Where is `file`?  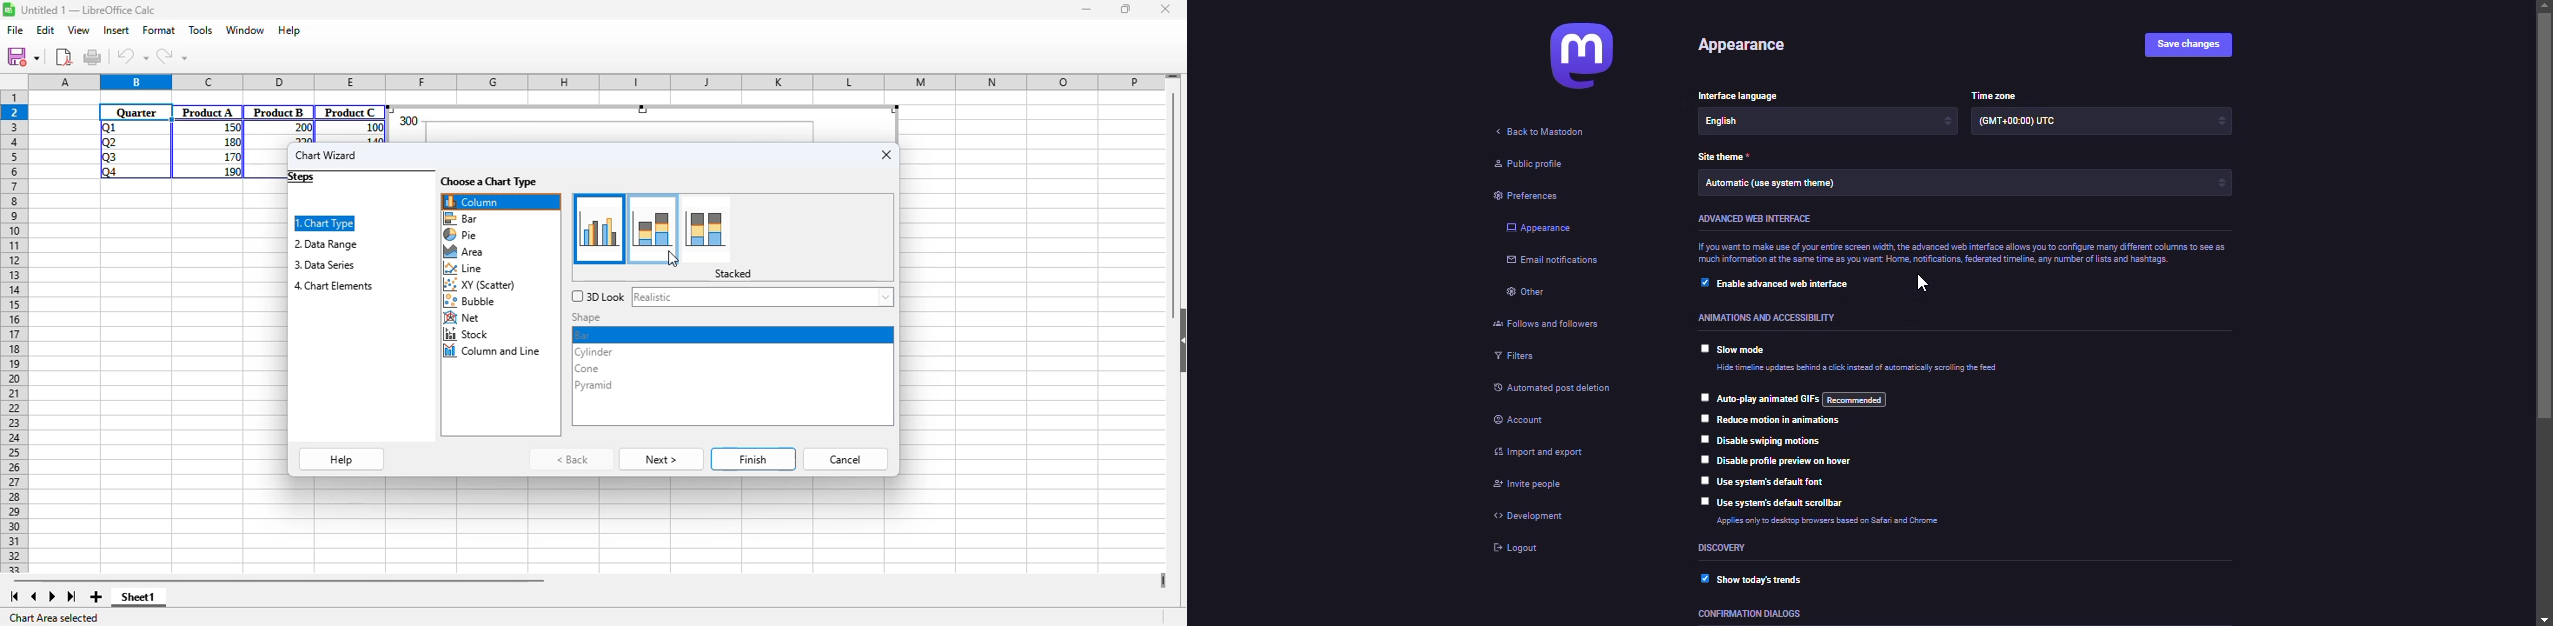 file is located at coordinates (16, 30).